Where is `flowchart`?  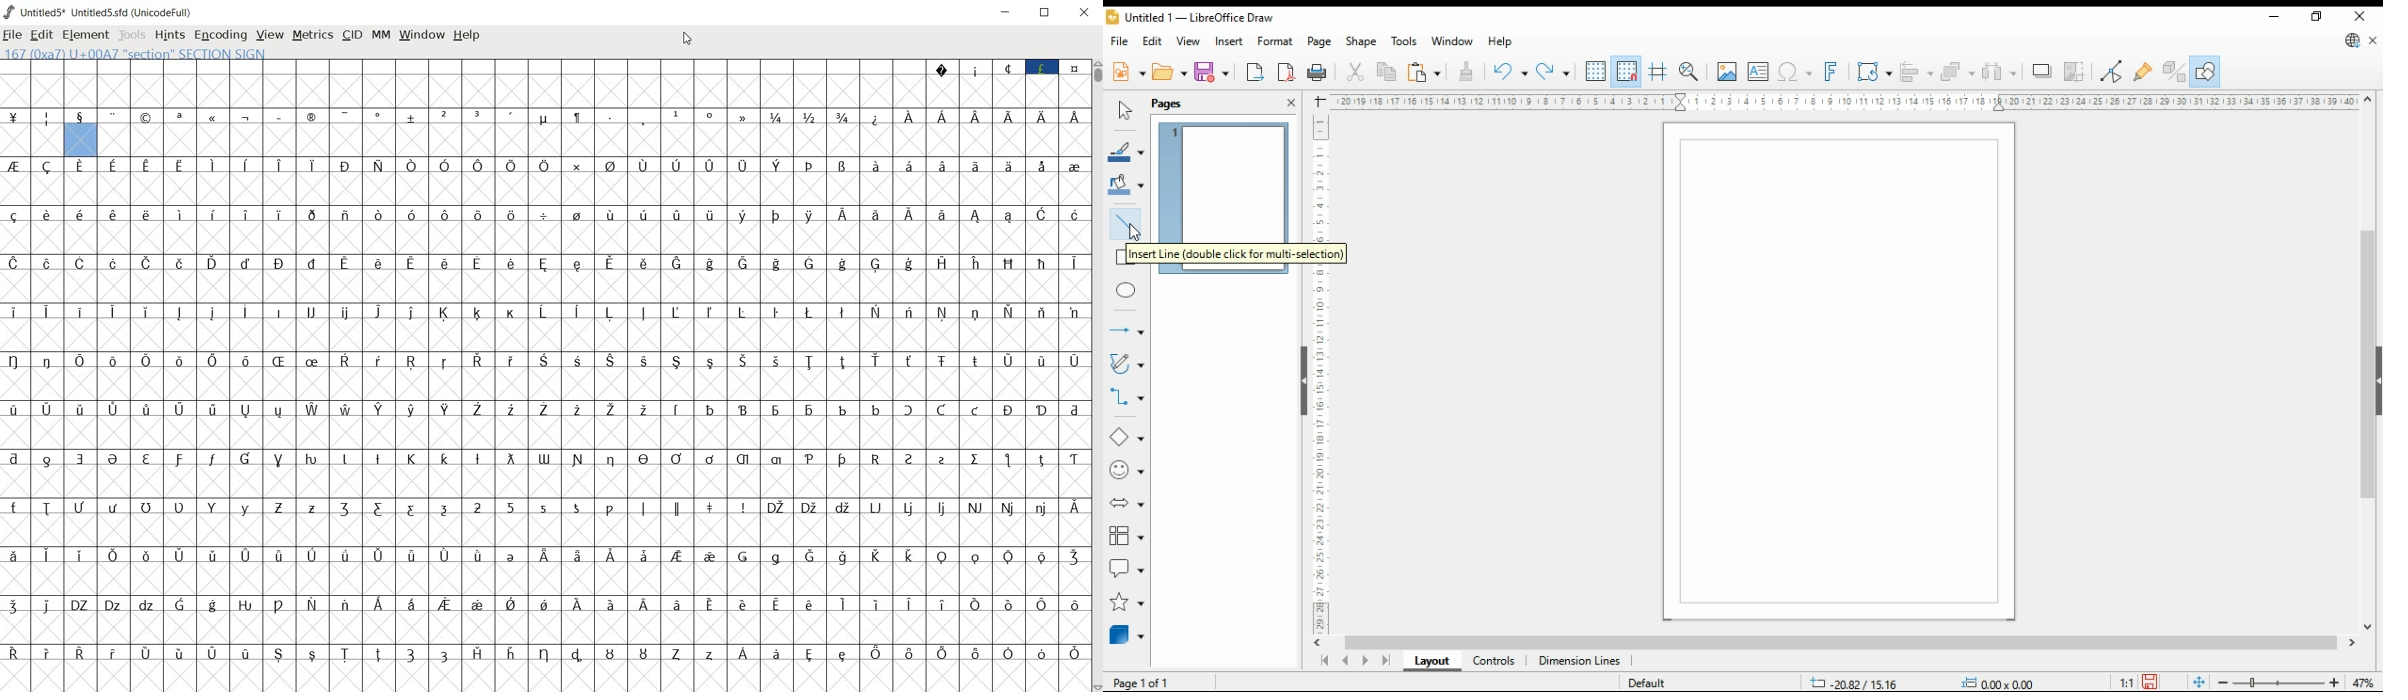
flowchart is located at coordinates (1127, 537).